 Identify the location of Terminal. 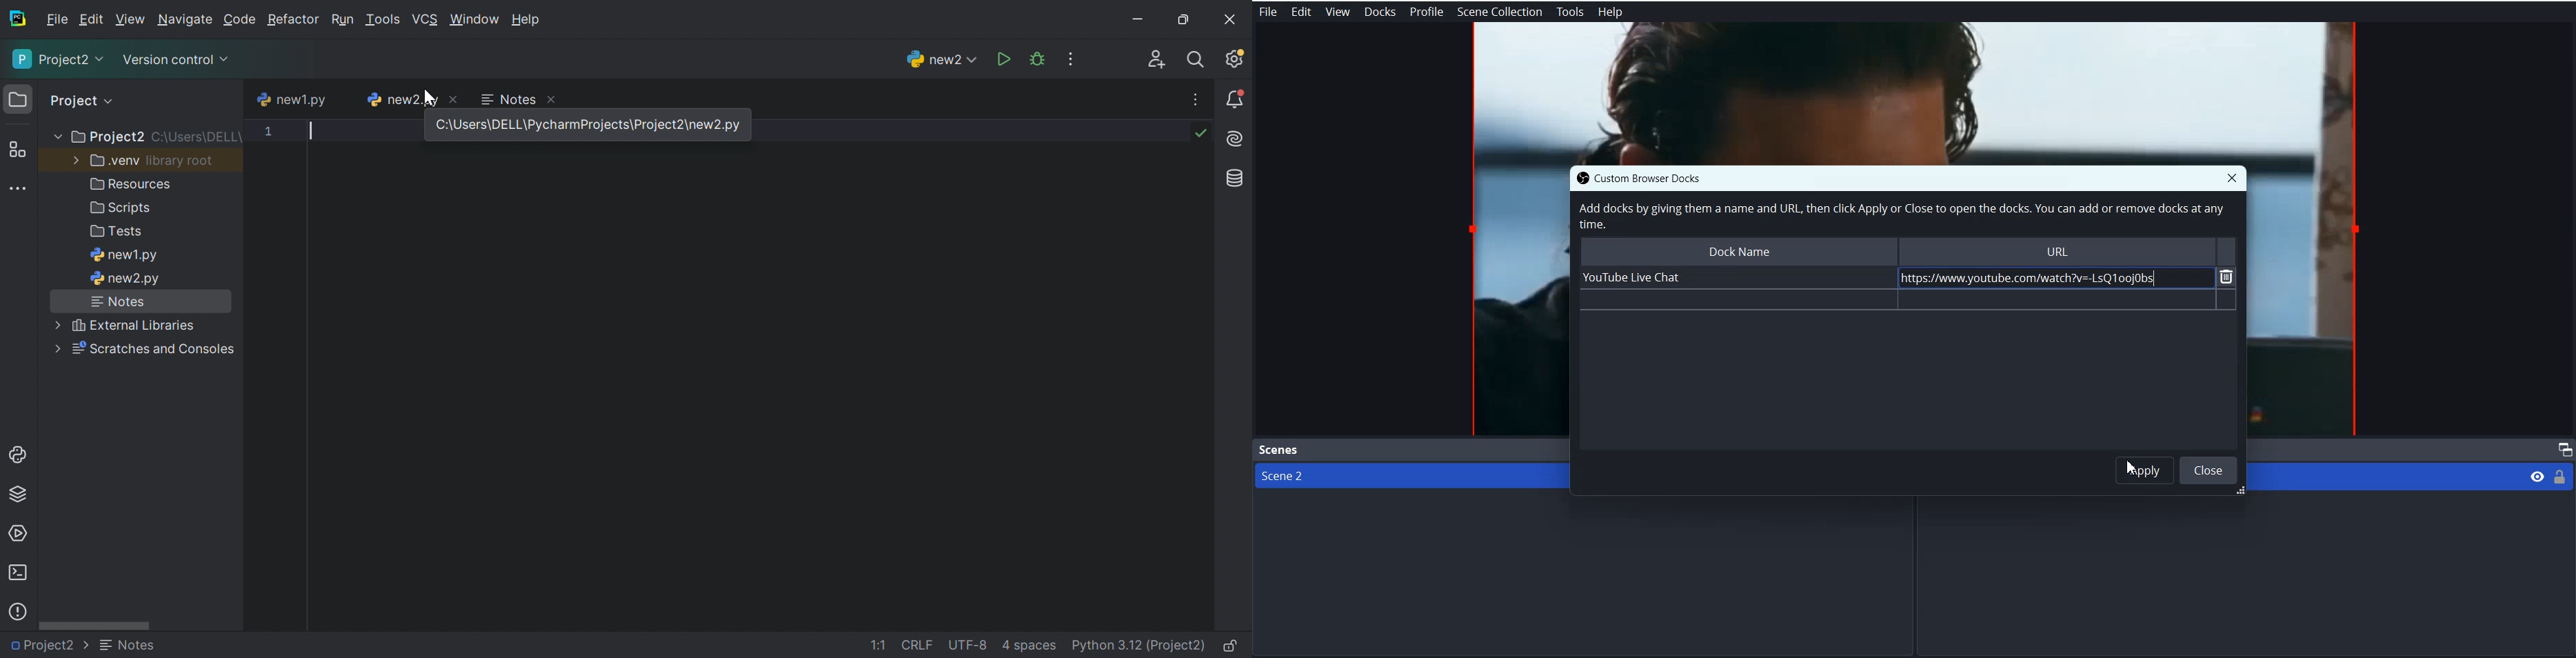
(18, 572).